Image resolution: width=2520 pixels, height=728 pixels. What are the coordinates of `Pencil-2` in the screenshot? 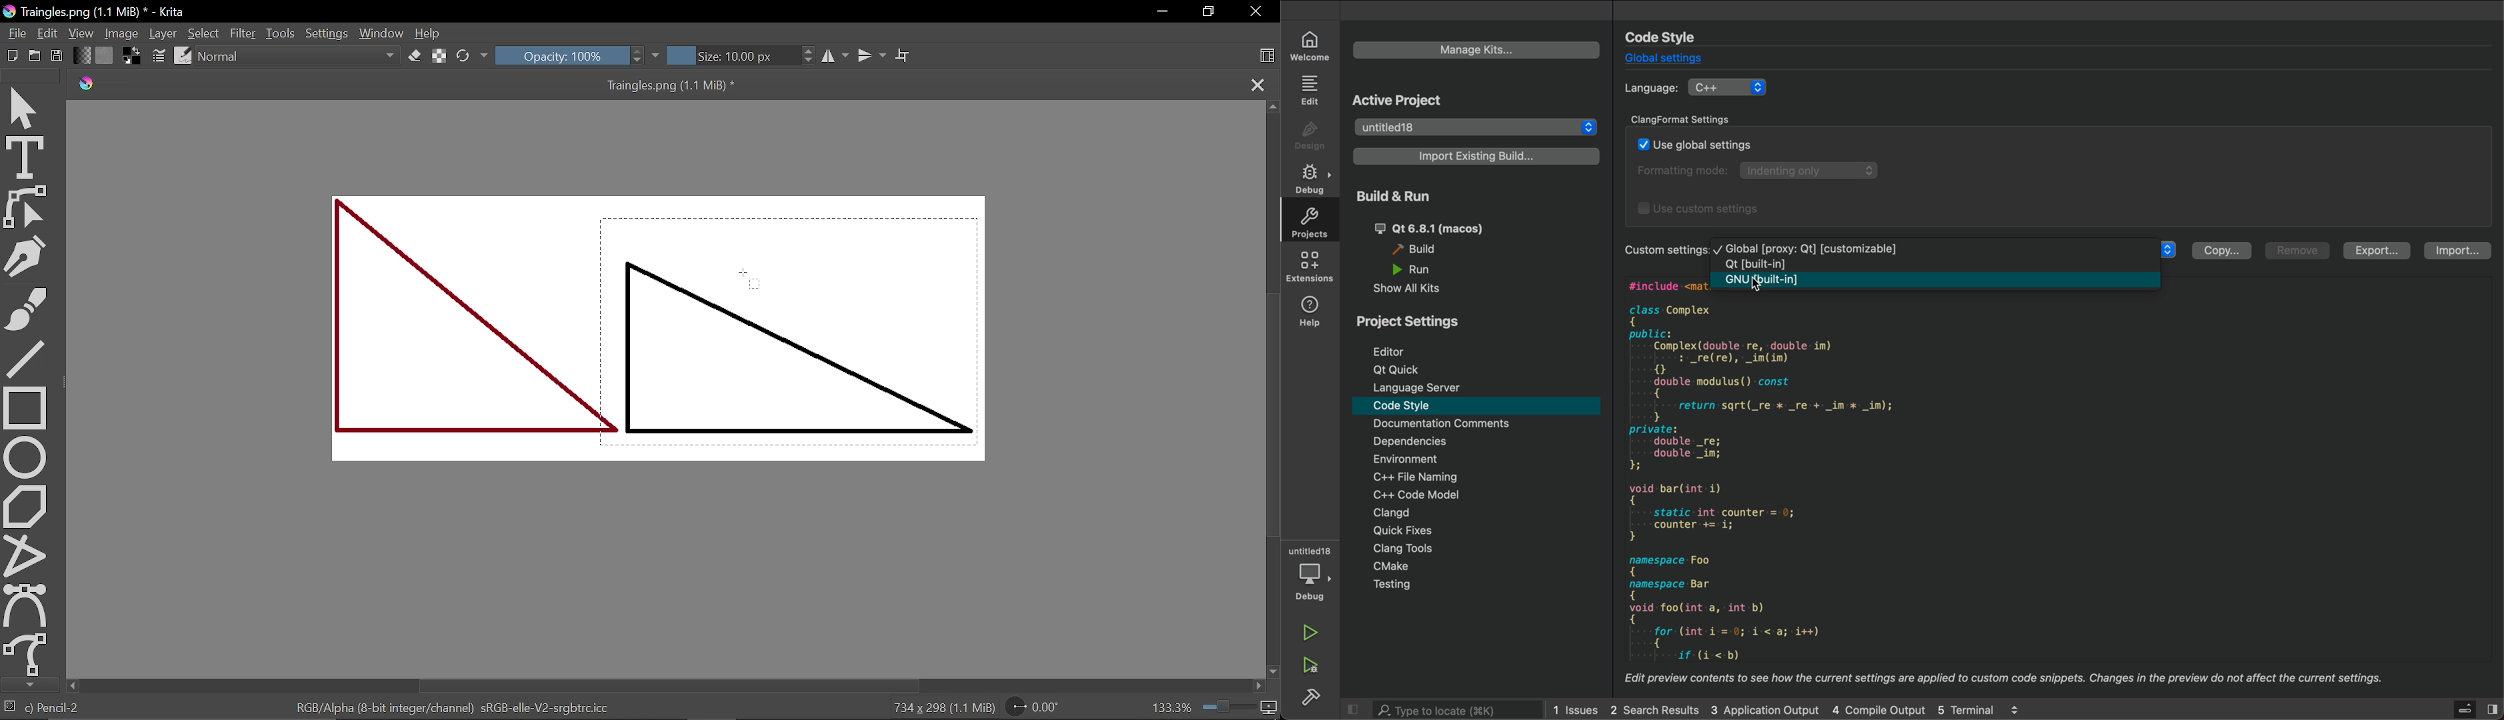 It's located at (58, 707).